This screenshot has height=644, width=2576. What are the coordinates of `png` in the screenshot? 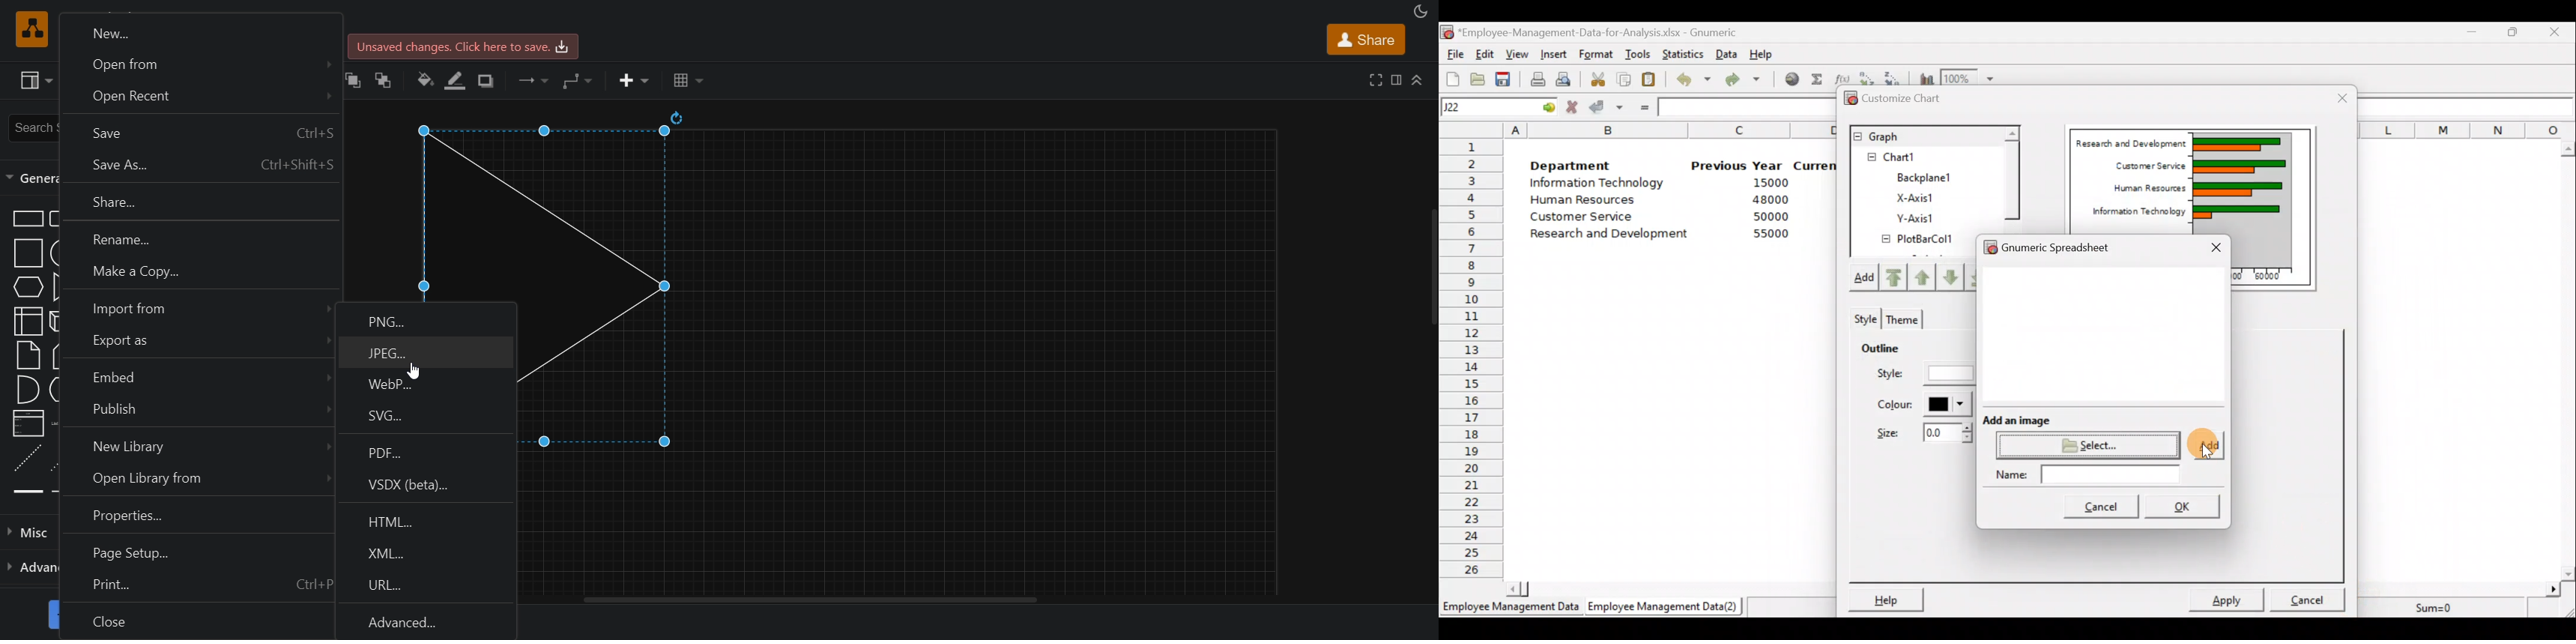 It's located at (427, 318).